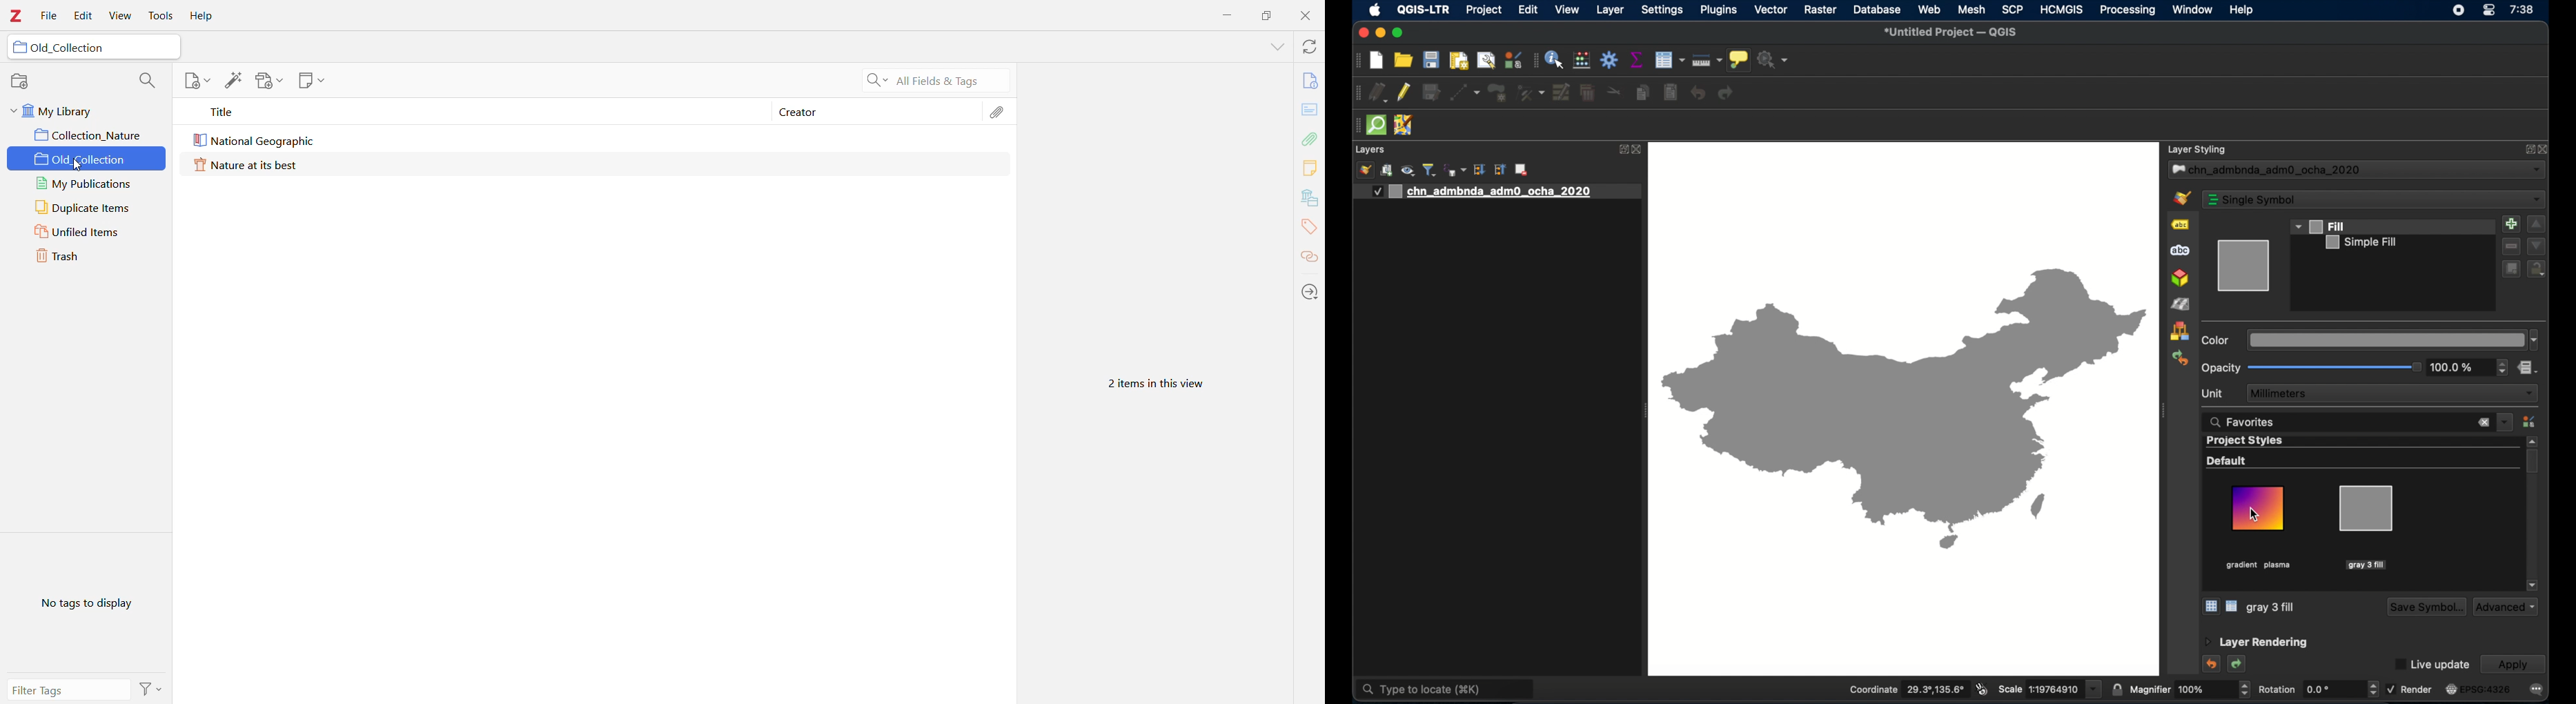 Image resolution: width=2576 pixels, height=728 pixels. I want to click on close, so click(1638, 150).